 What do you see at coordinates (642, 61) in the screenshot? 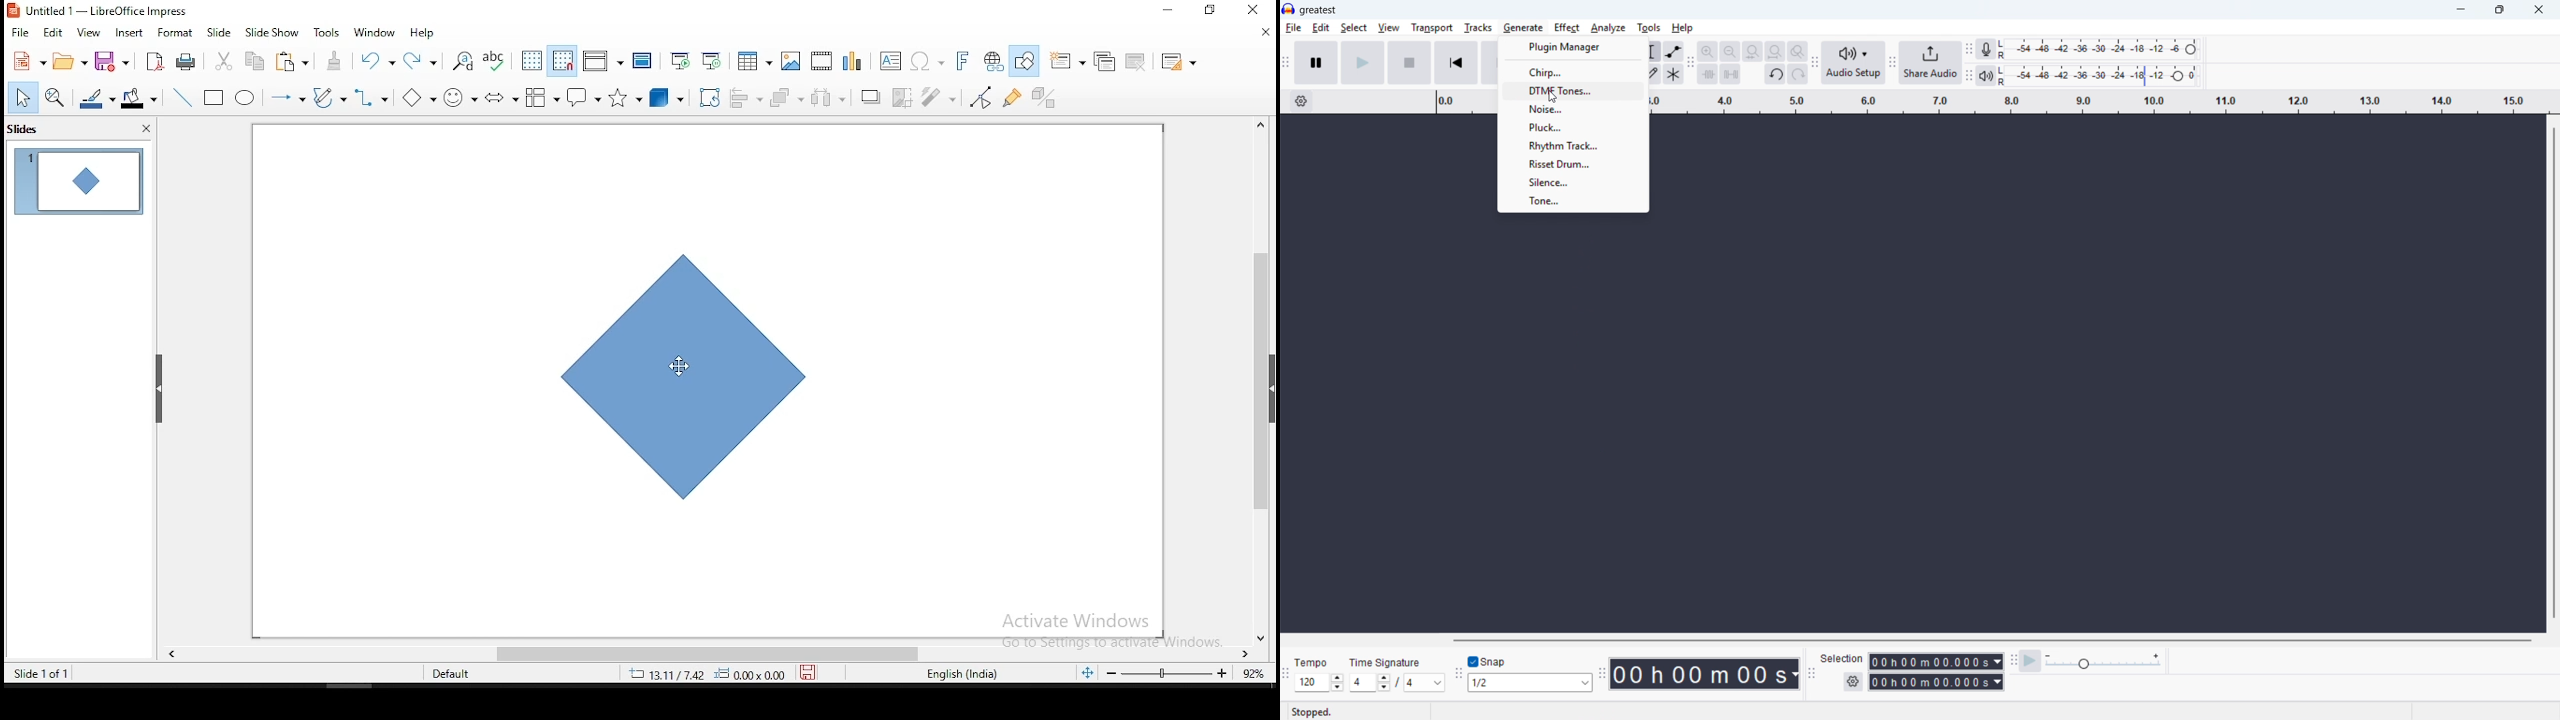
I see `master slide` at bounding box center [642, 61].